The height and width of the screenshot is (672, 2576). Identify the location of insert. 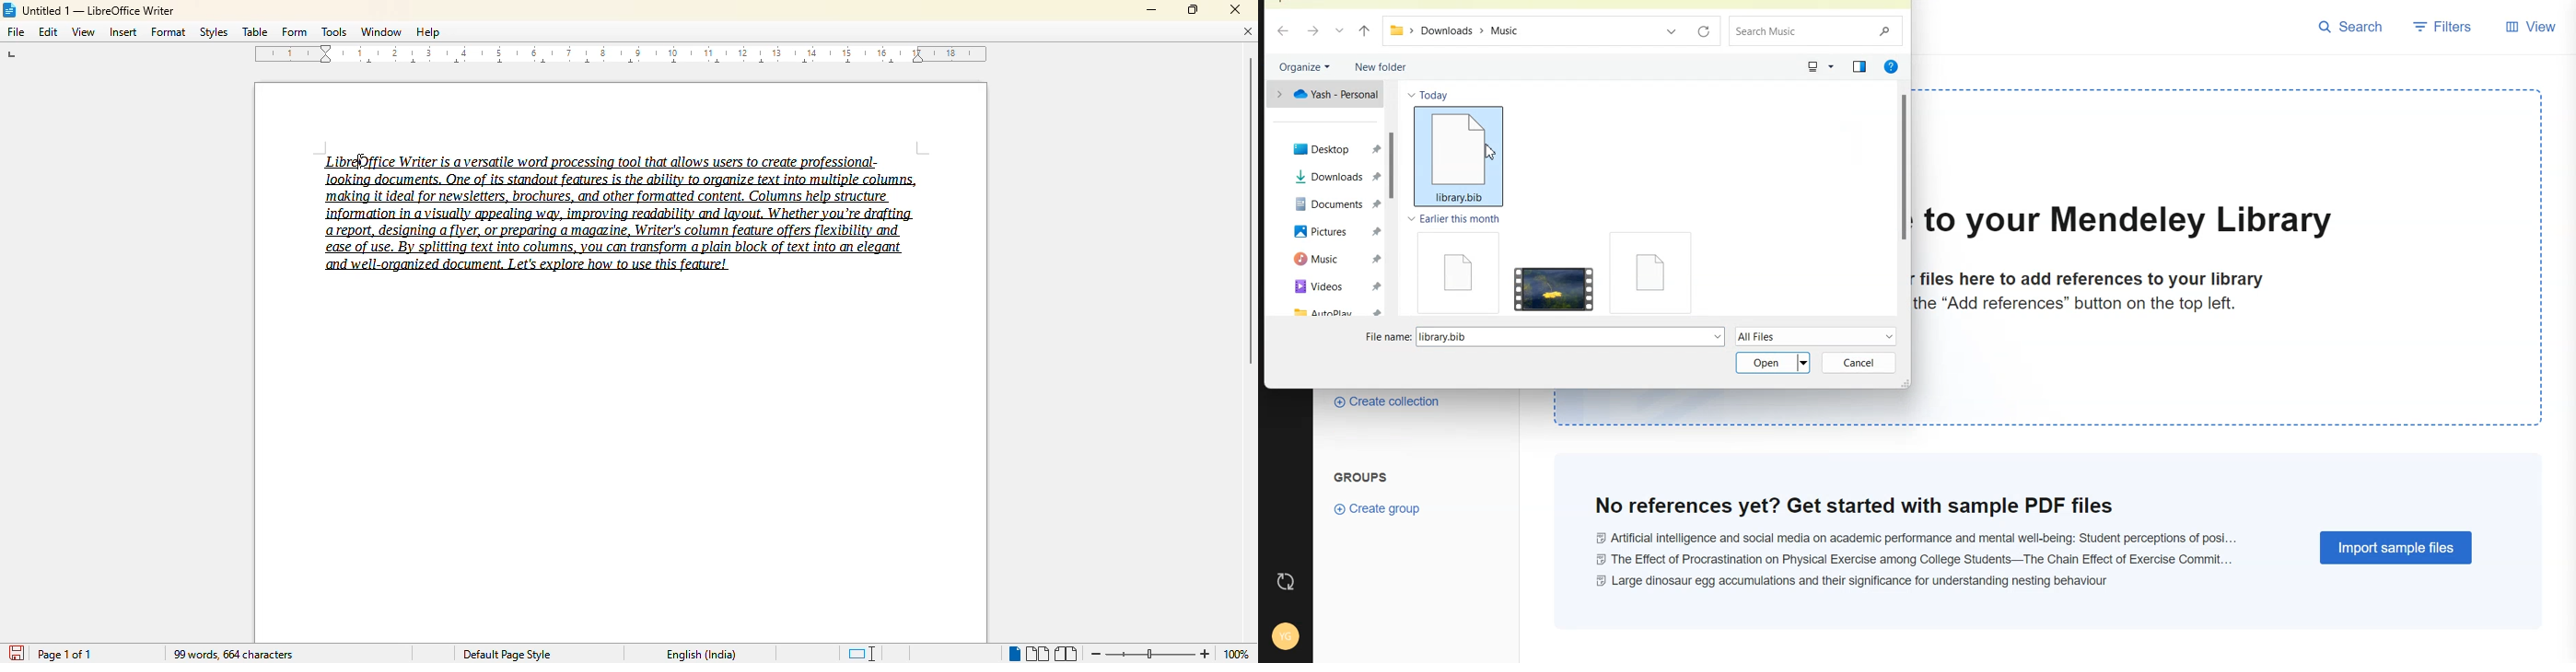
(122, 32).